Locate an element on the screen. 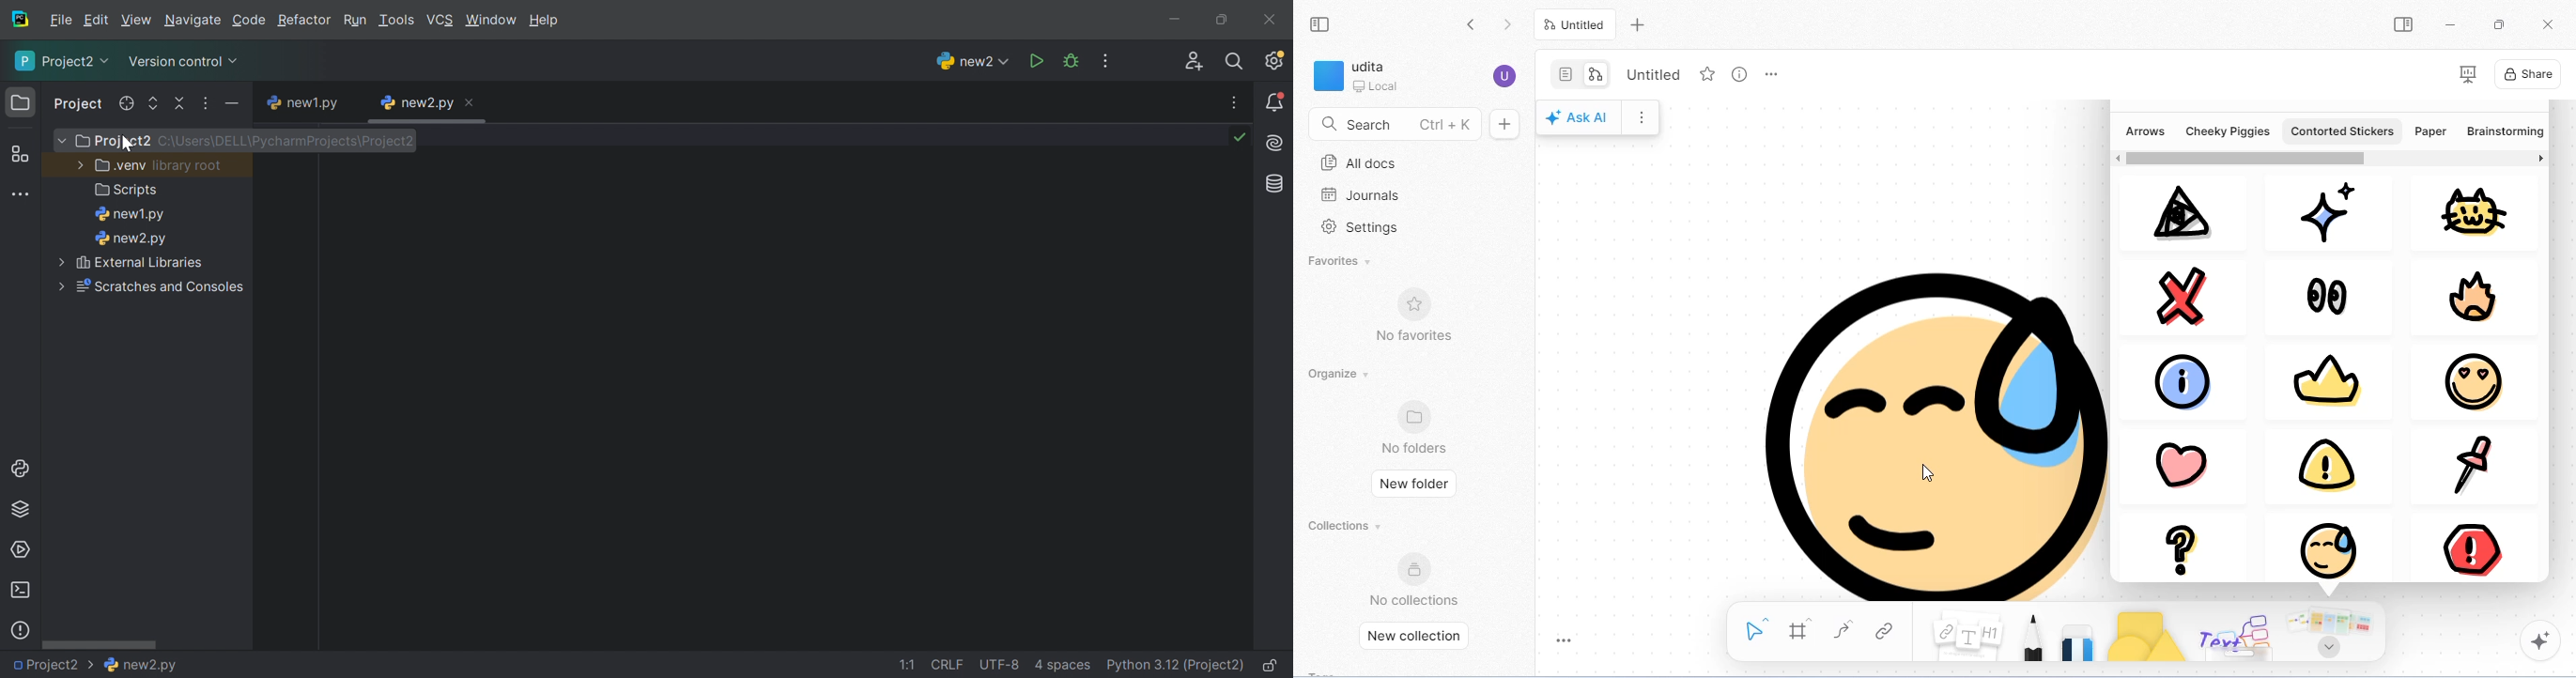 Image resolution: width=2576 pixels, height=700 pixels. Python 3.12 (Project2) is located at coordinates (1175, 665).